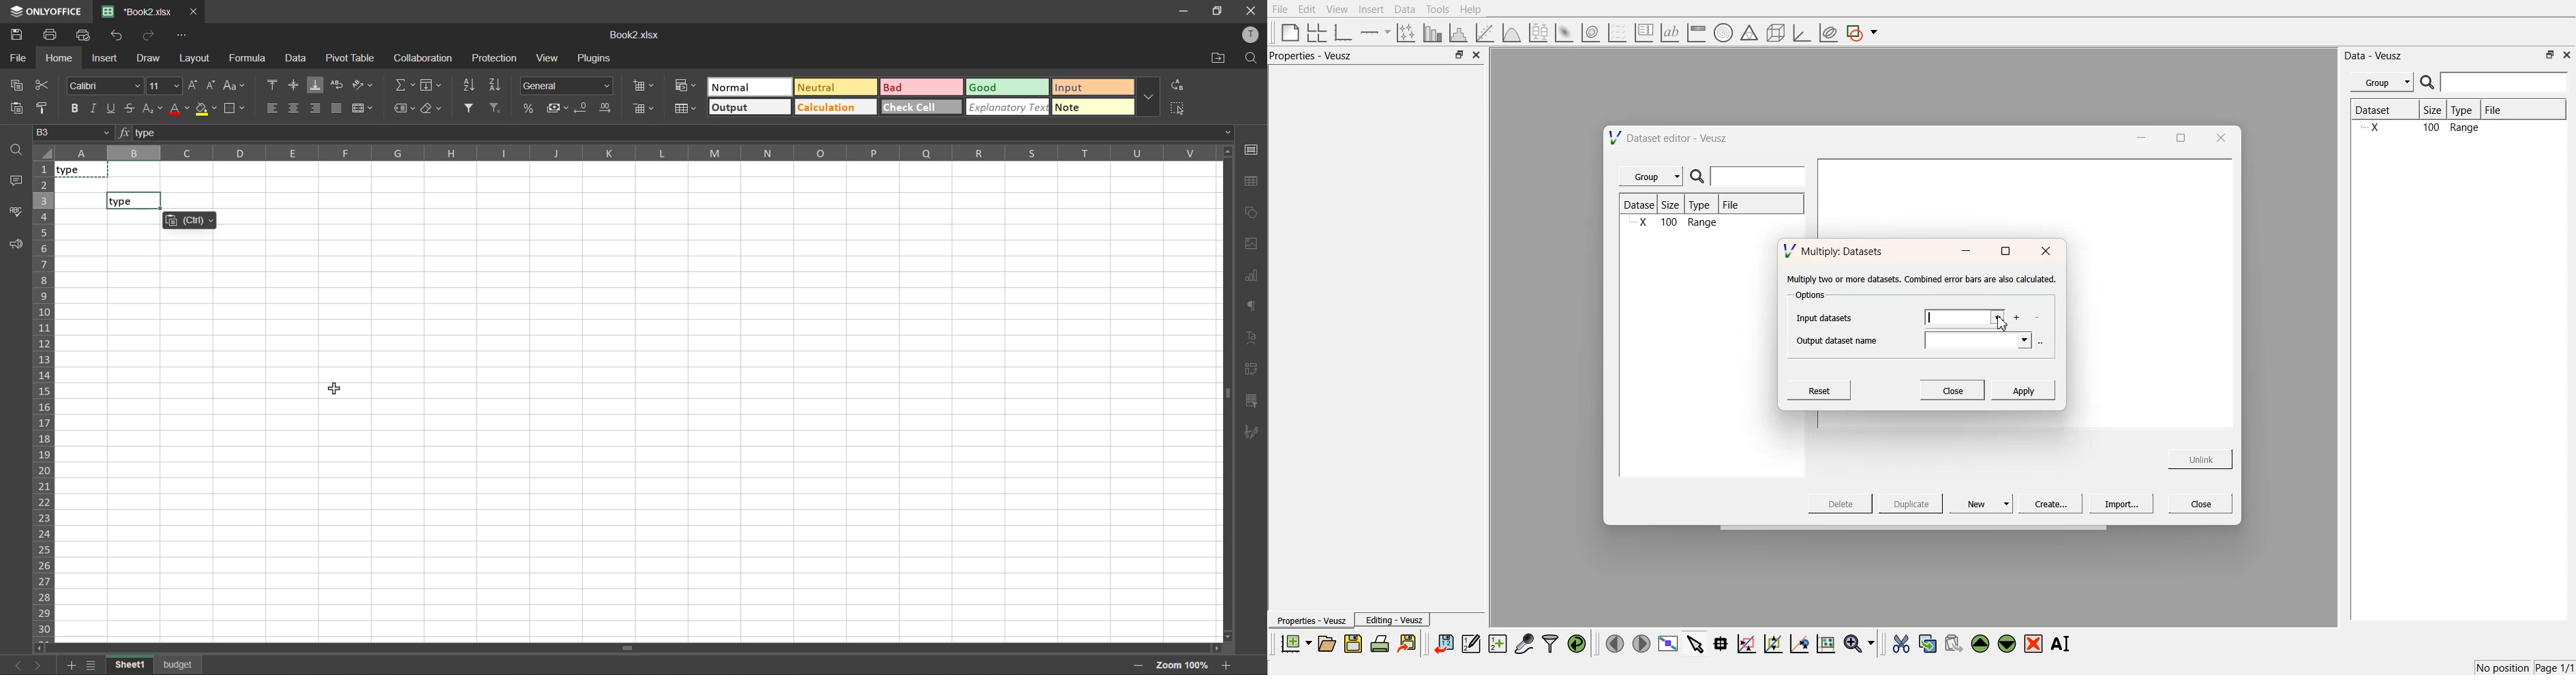 This screenshot has height=700, width=2576. What do you see at coordinates (1251, 433) in the screenshot?
I see `signature` at bounding box center [1251, 433].